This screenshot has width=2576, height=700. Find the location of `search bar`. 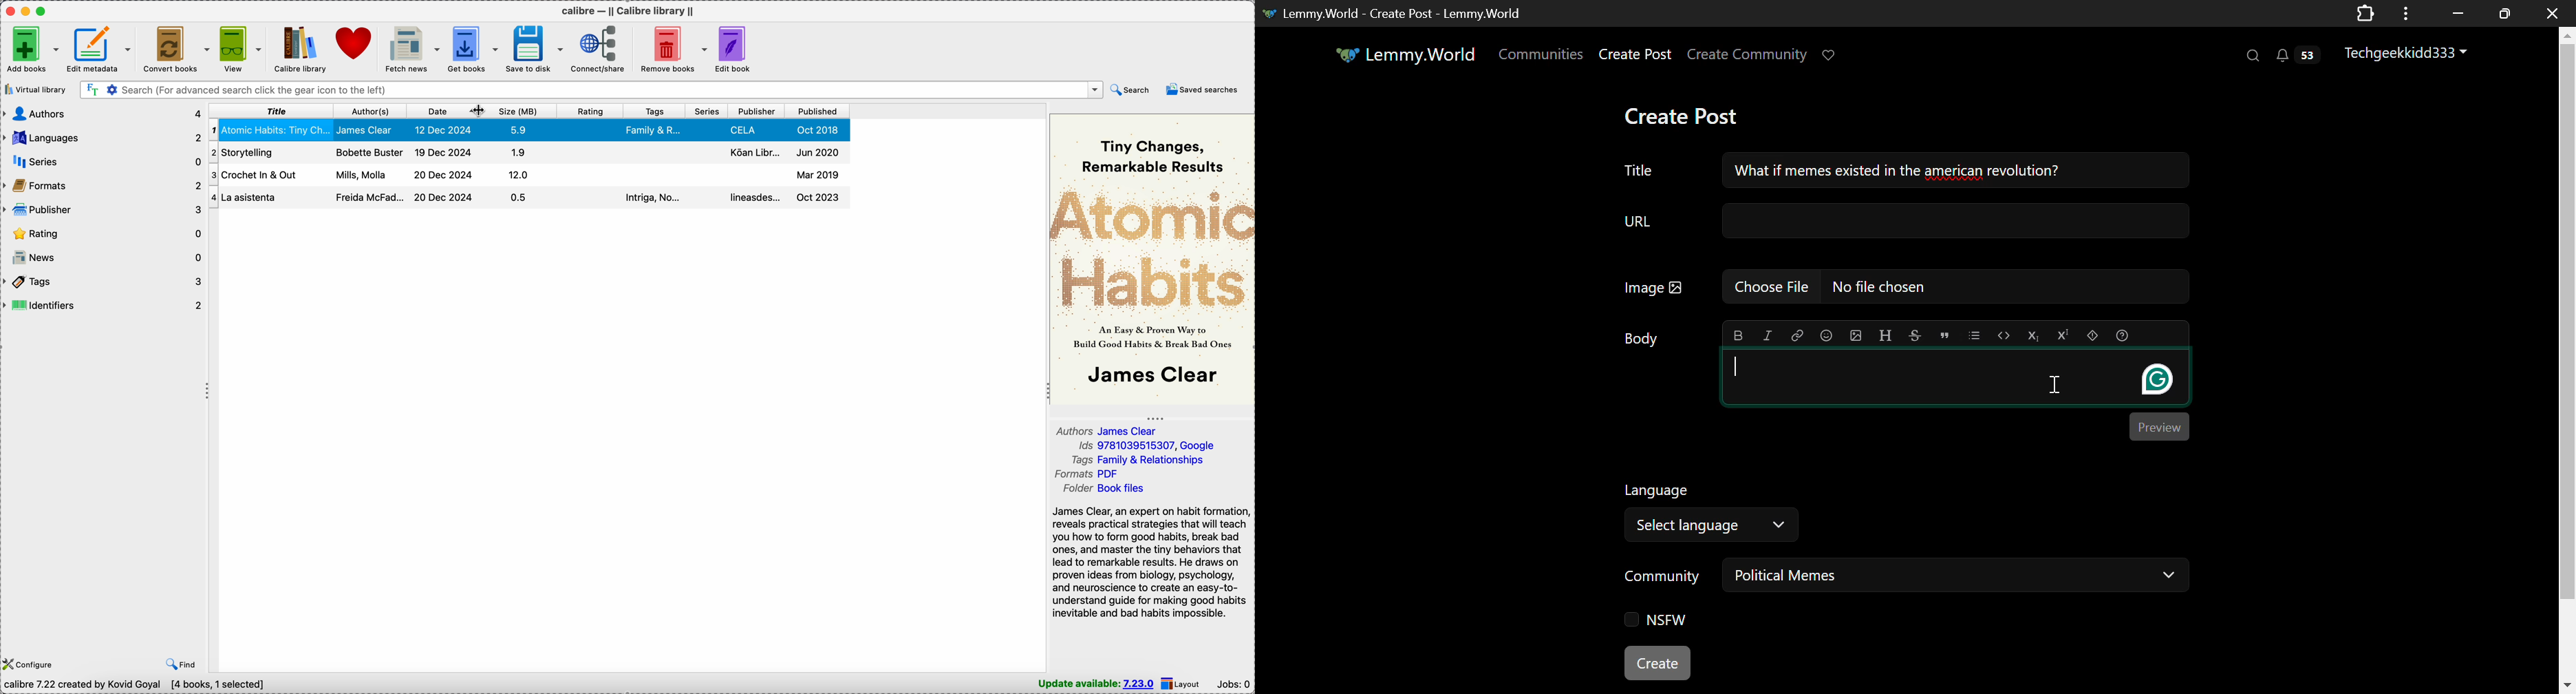

search bar is located at coordinates (591, 89).